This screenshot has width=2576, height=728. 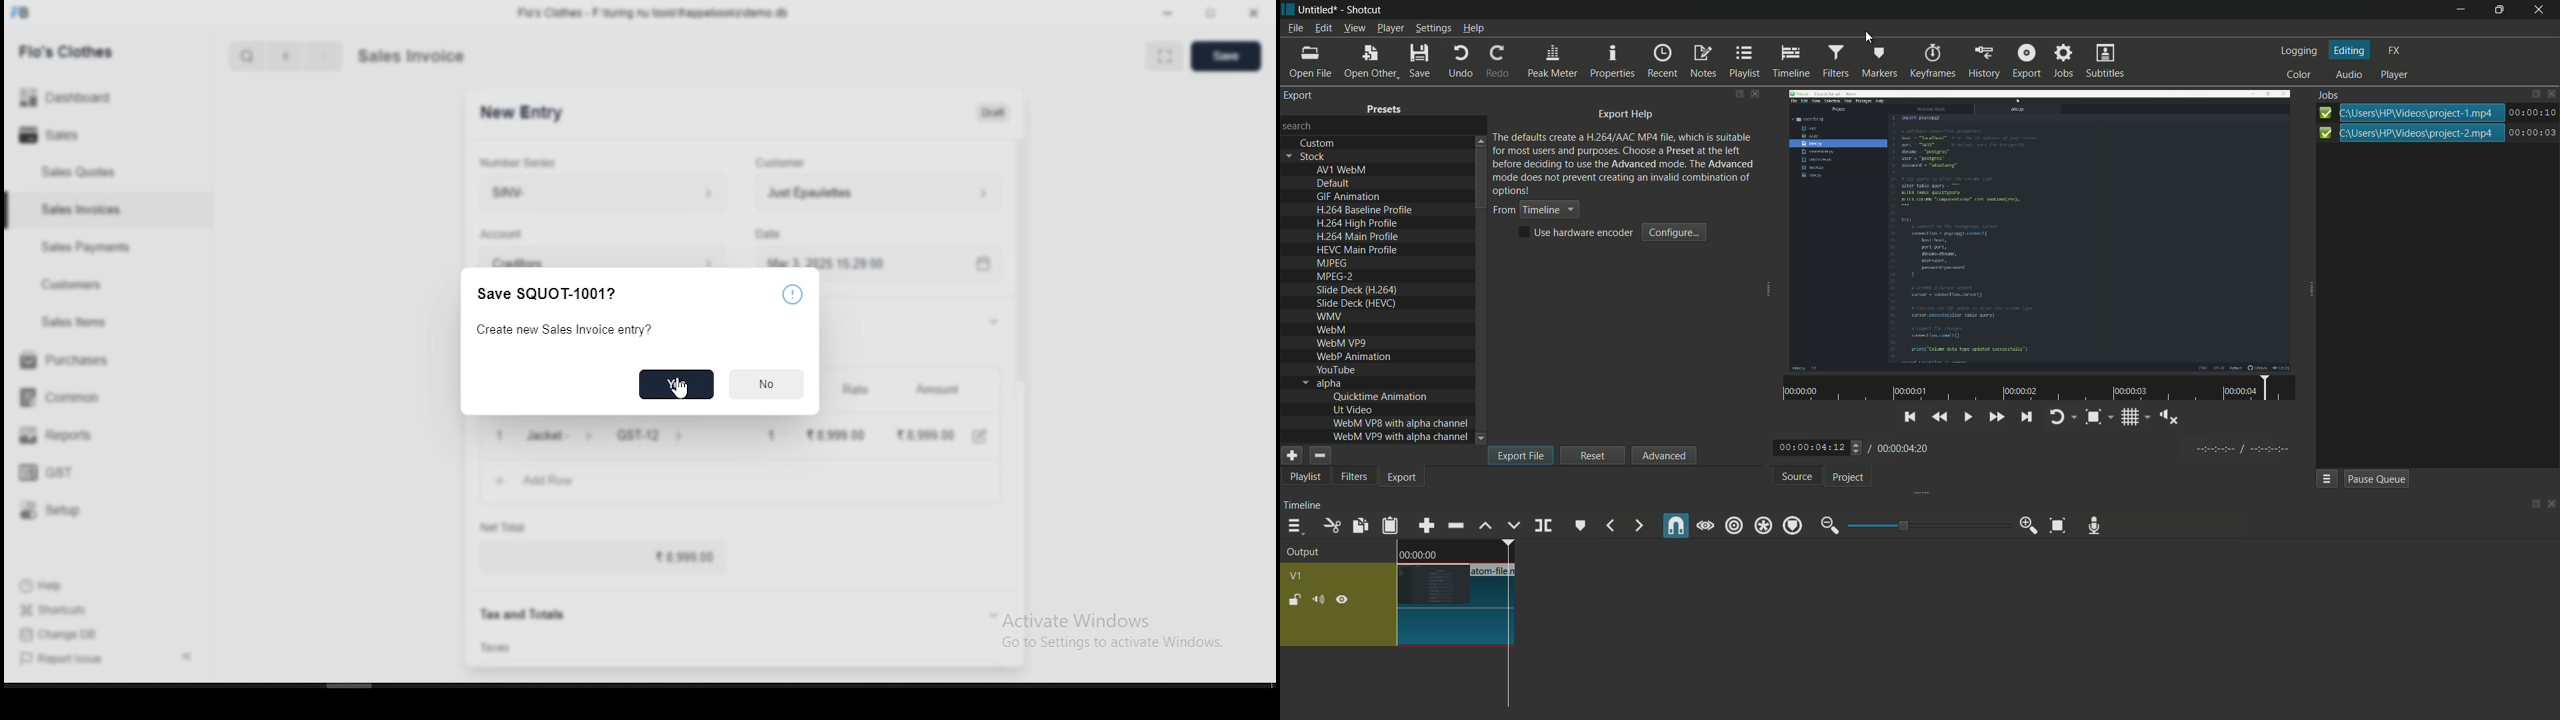 I want to click on minimize, so click(x=1163, y=13).